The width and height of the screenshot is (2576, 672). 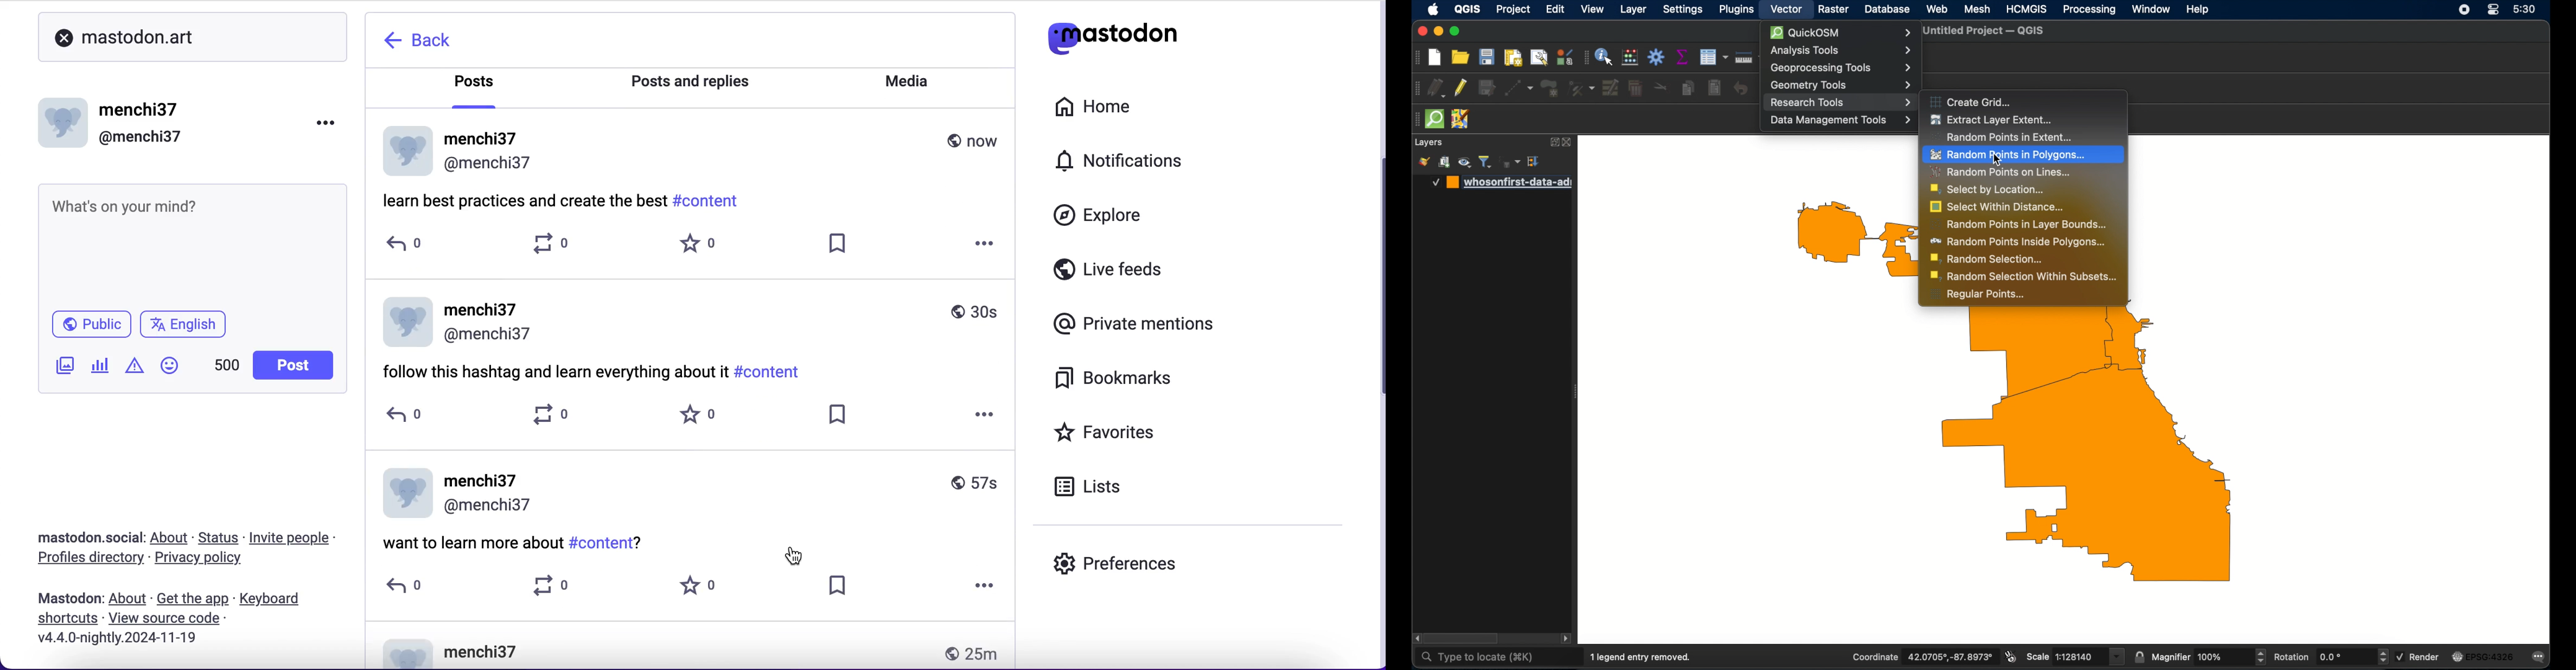 I want to click on database, so click(x=1887, y=9).